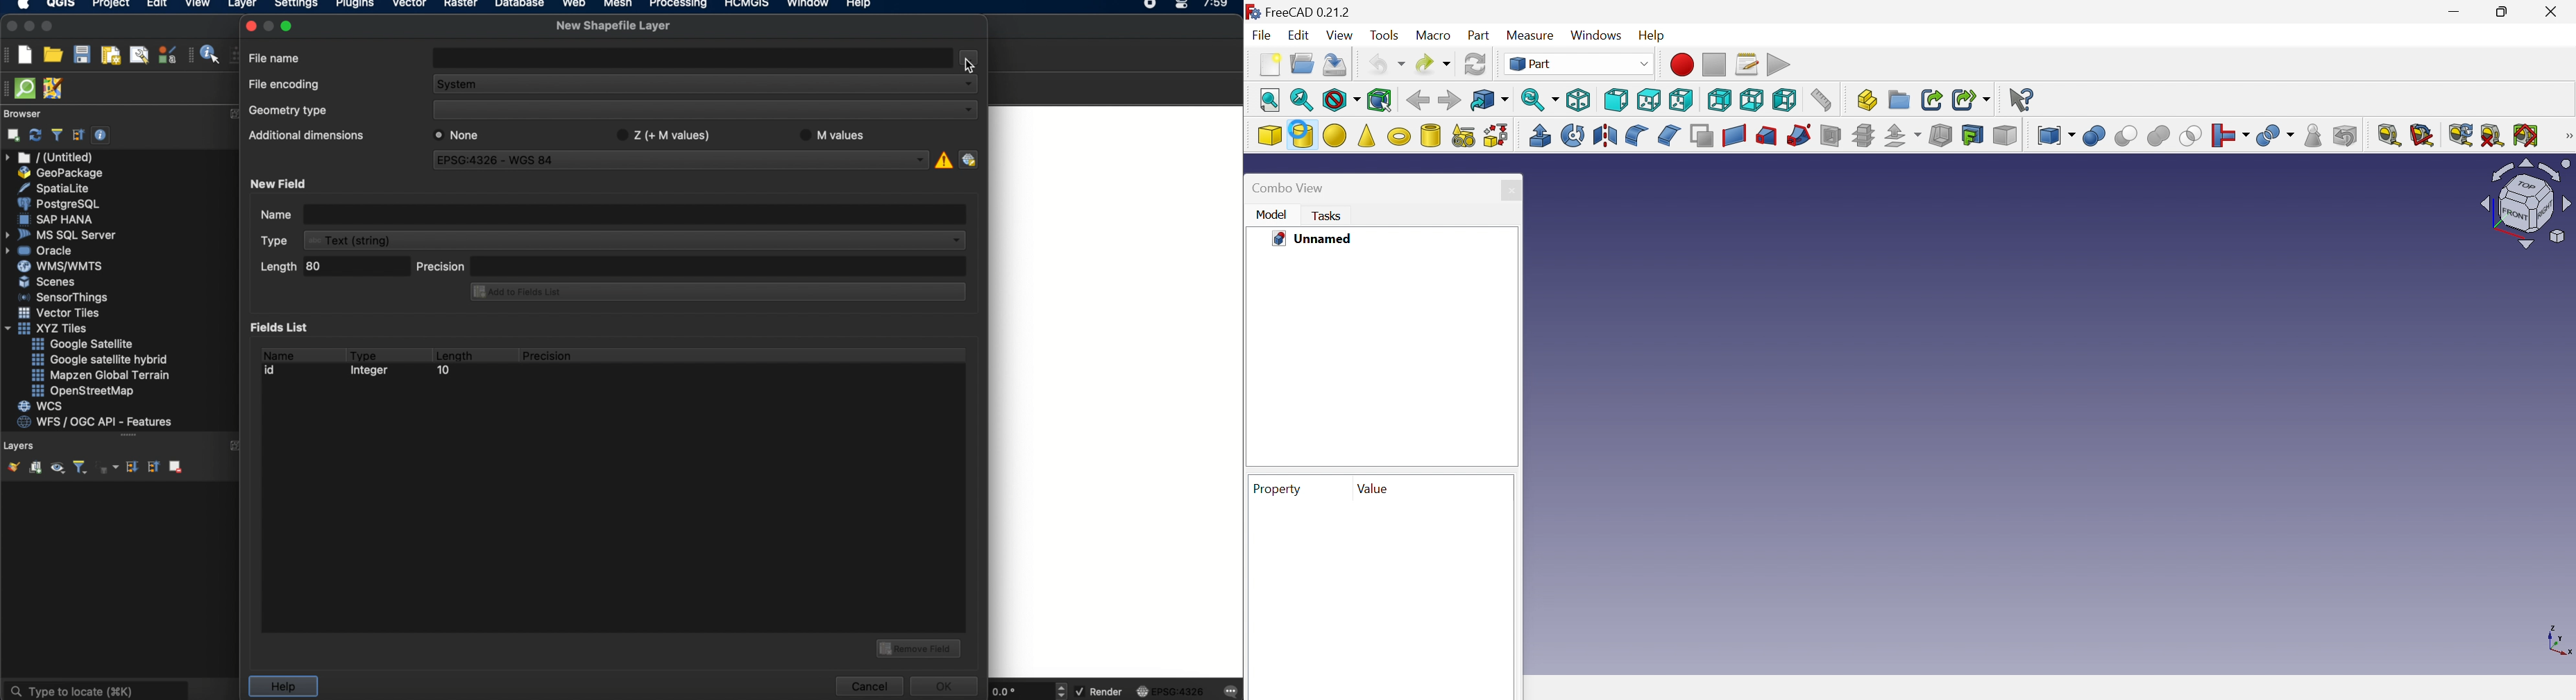 The image size is (2576, 700). Describe the element at coordinates (101, 360) in the screenshot. I see `google satellite hybrid` at that location.